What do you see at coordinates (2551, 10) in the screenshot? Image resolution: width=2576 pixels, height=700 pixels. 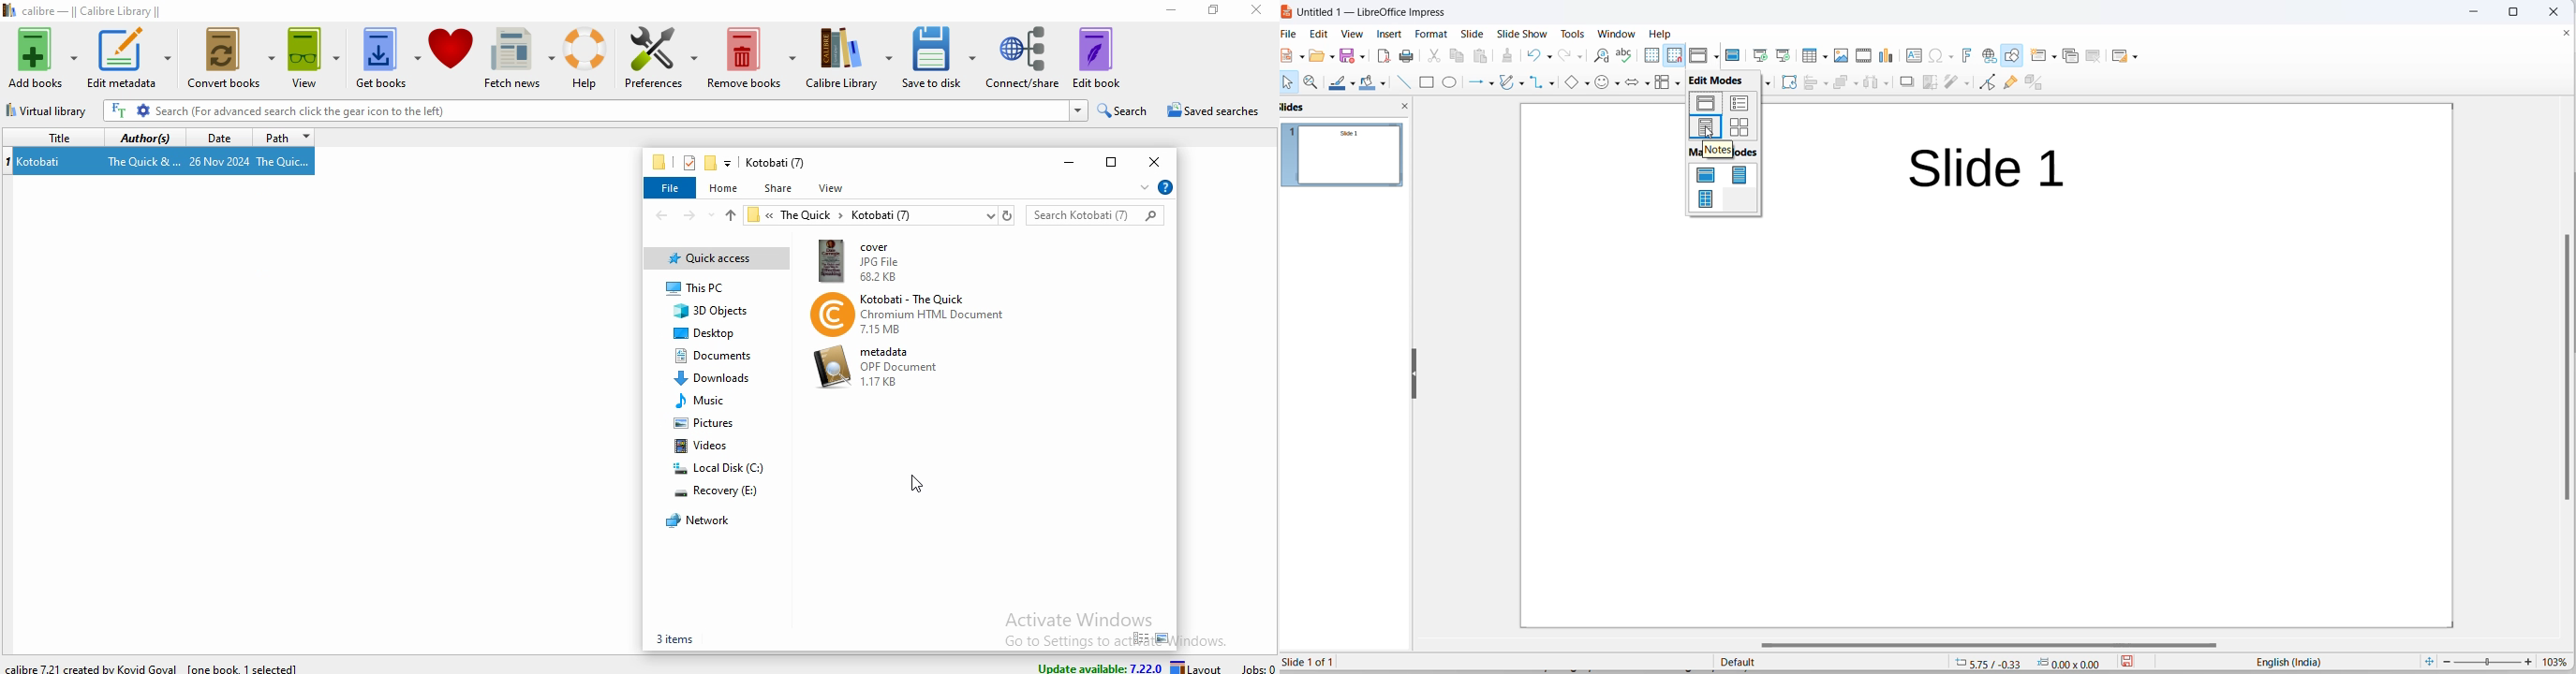 I see `close` at bounding box center [2551, 10].